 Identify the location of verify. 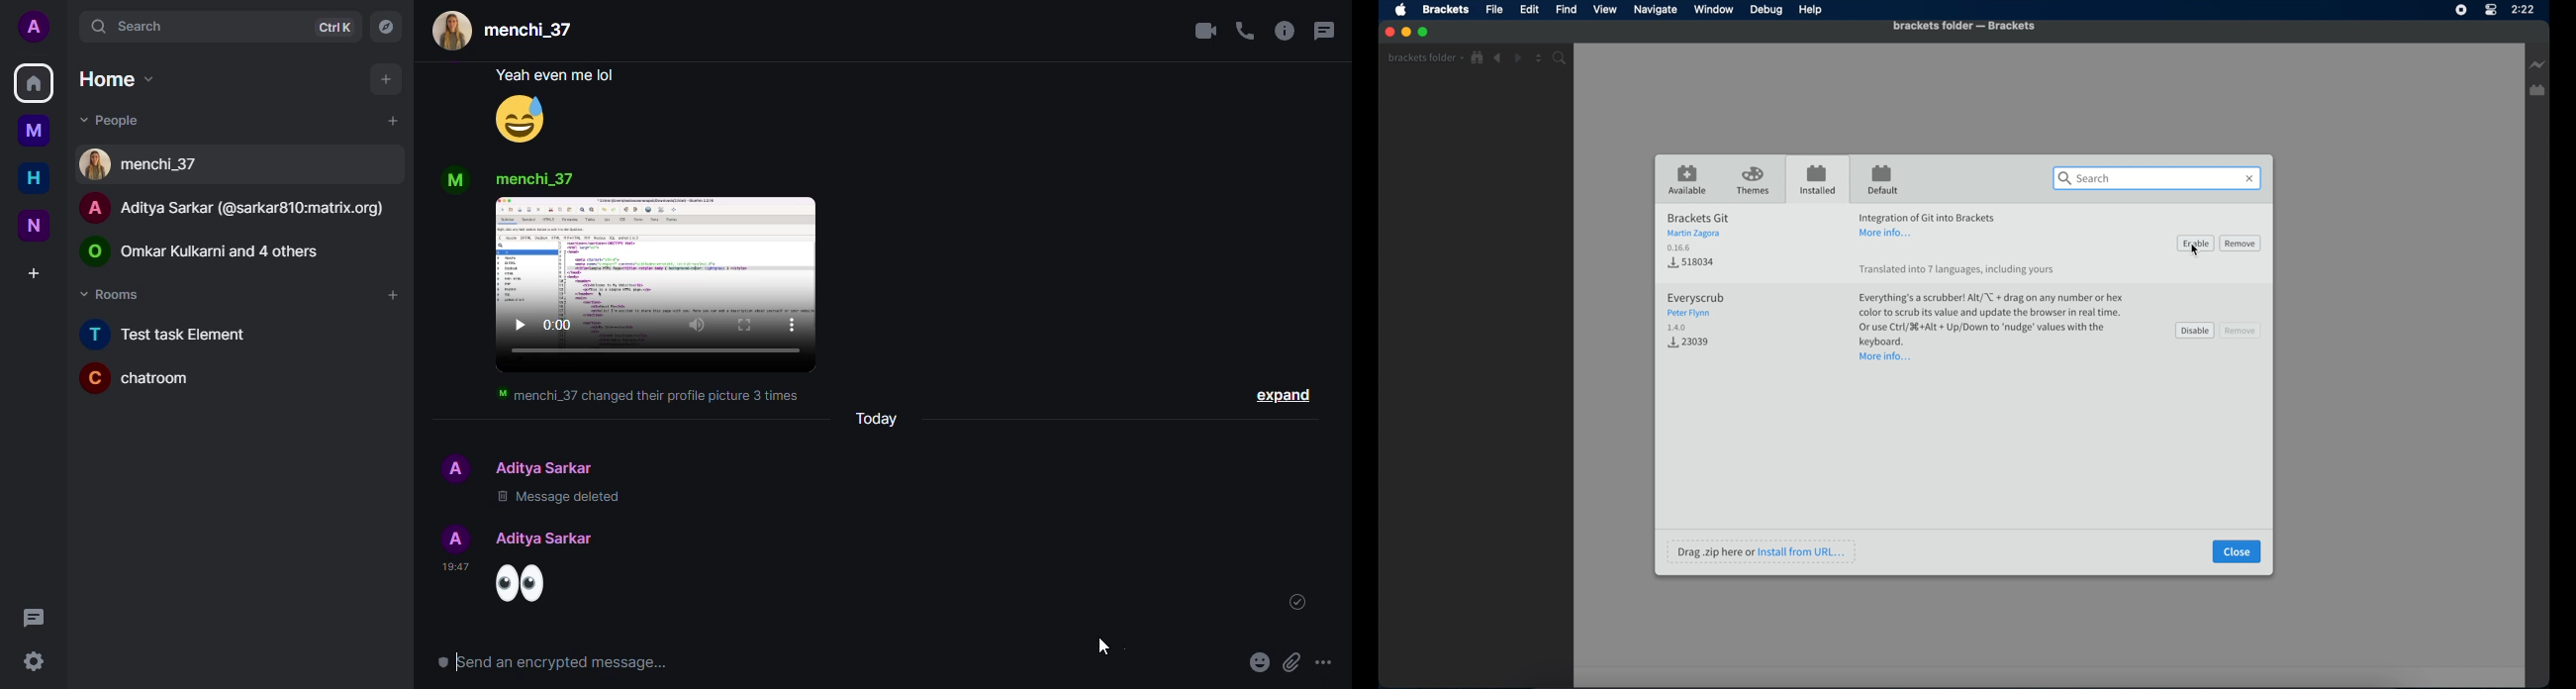
(1293, 601).